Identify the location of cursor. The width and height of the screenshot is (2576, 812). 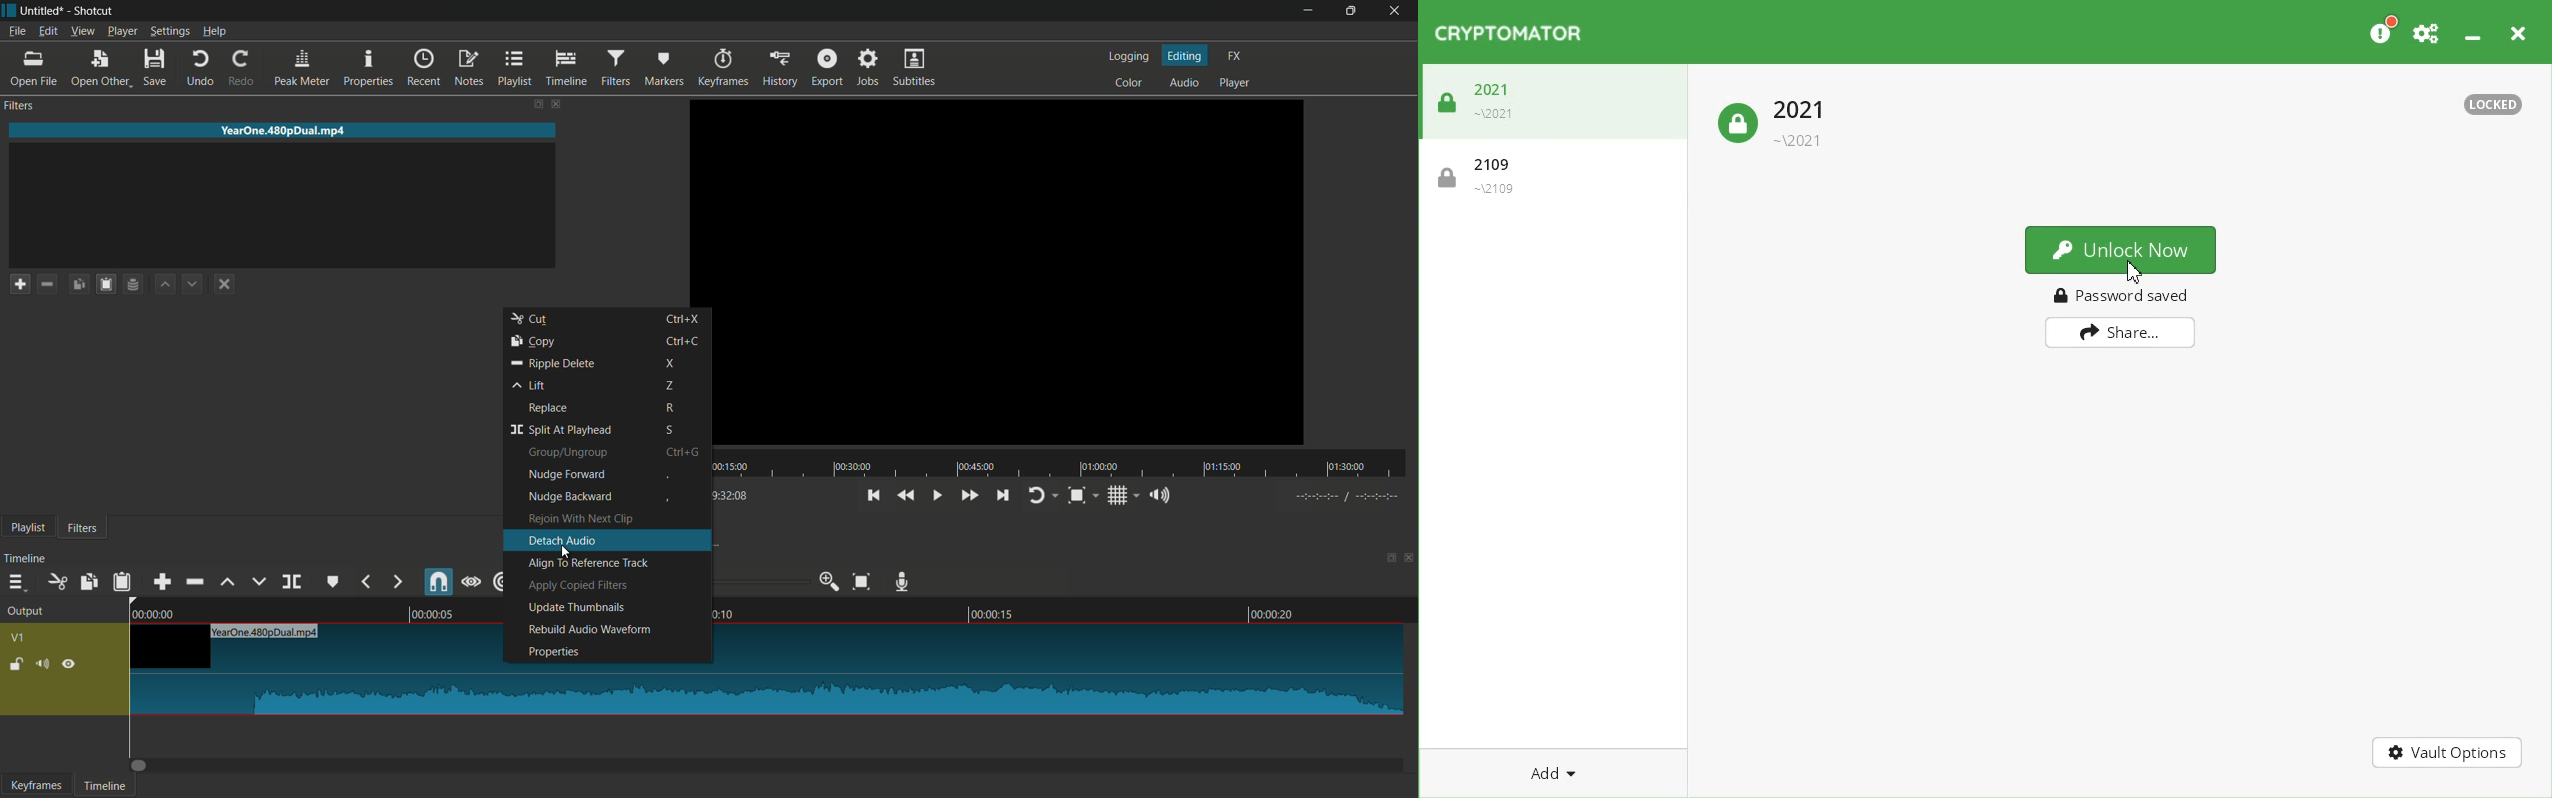
(565, 553).